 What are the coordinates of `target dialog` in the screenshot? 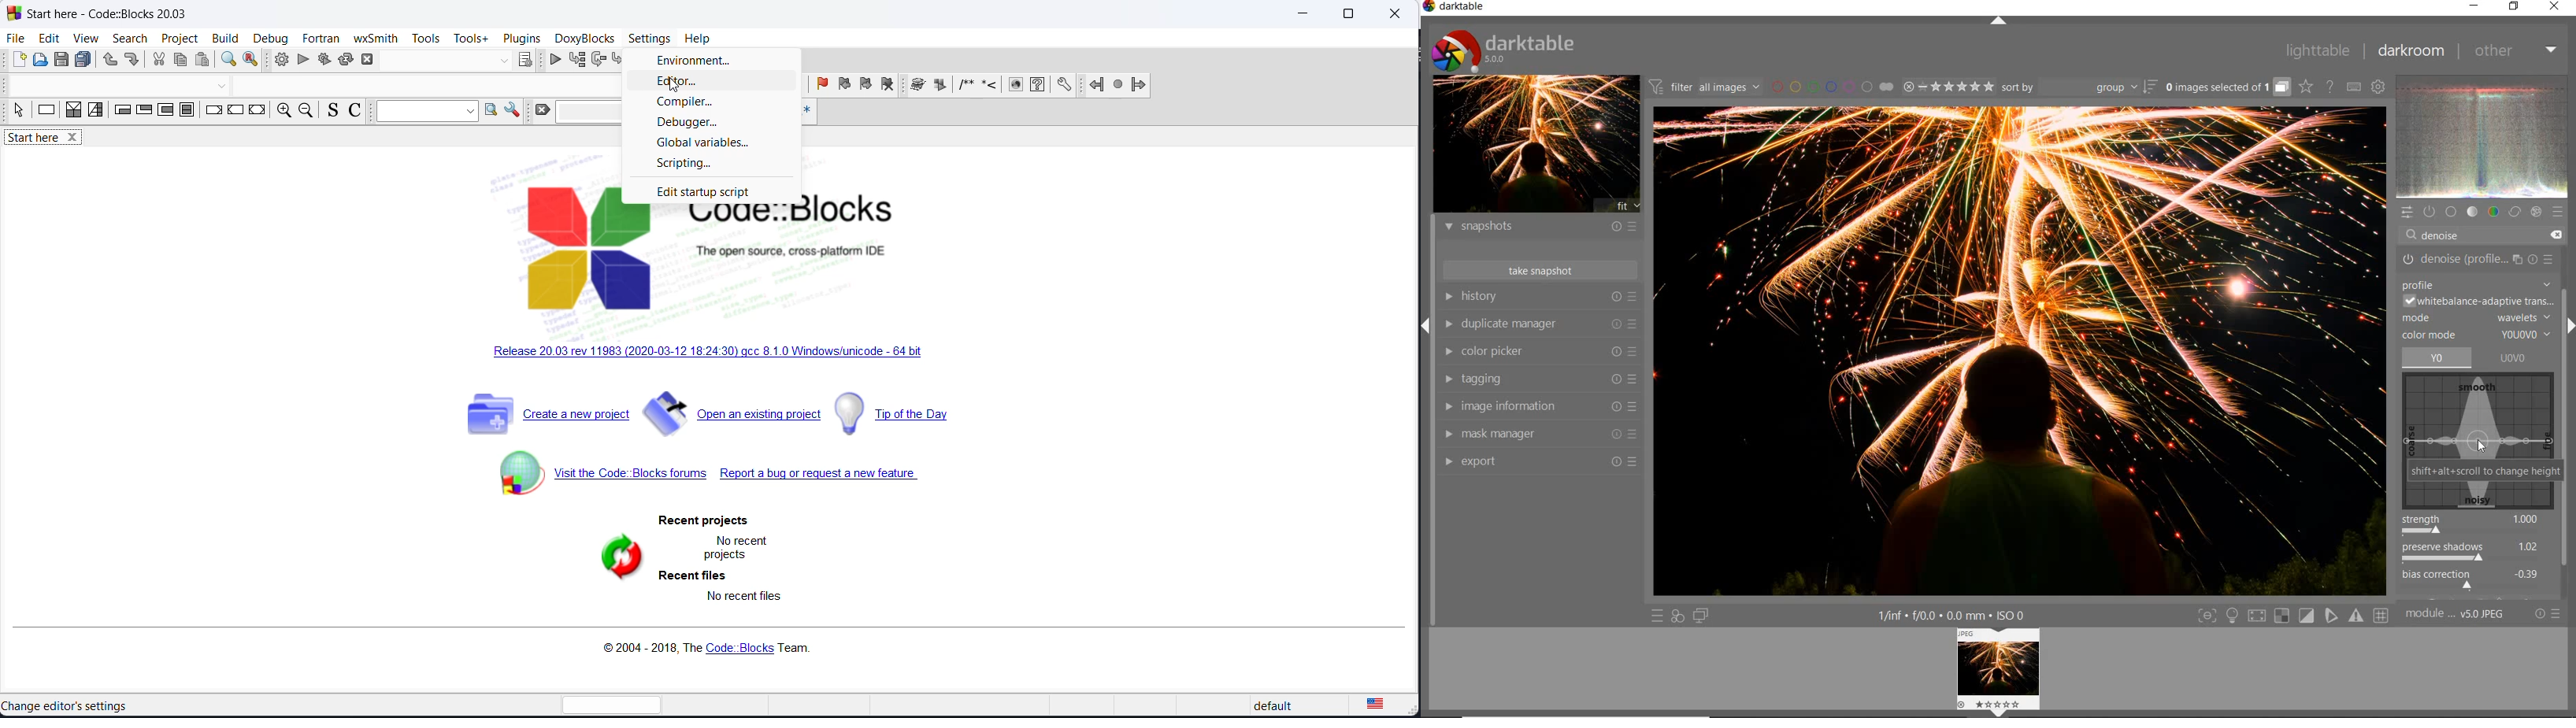 It's located at (525, 59).